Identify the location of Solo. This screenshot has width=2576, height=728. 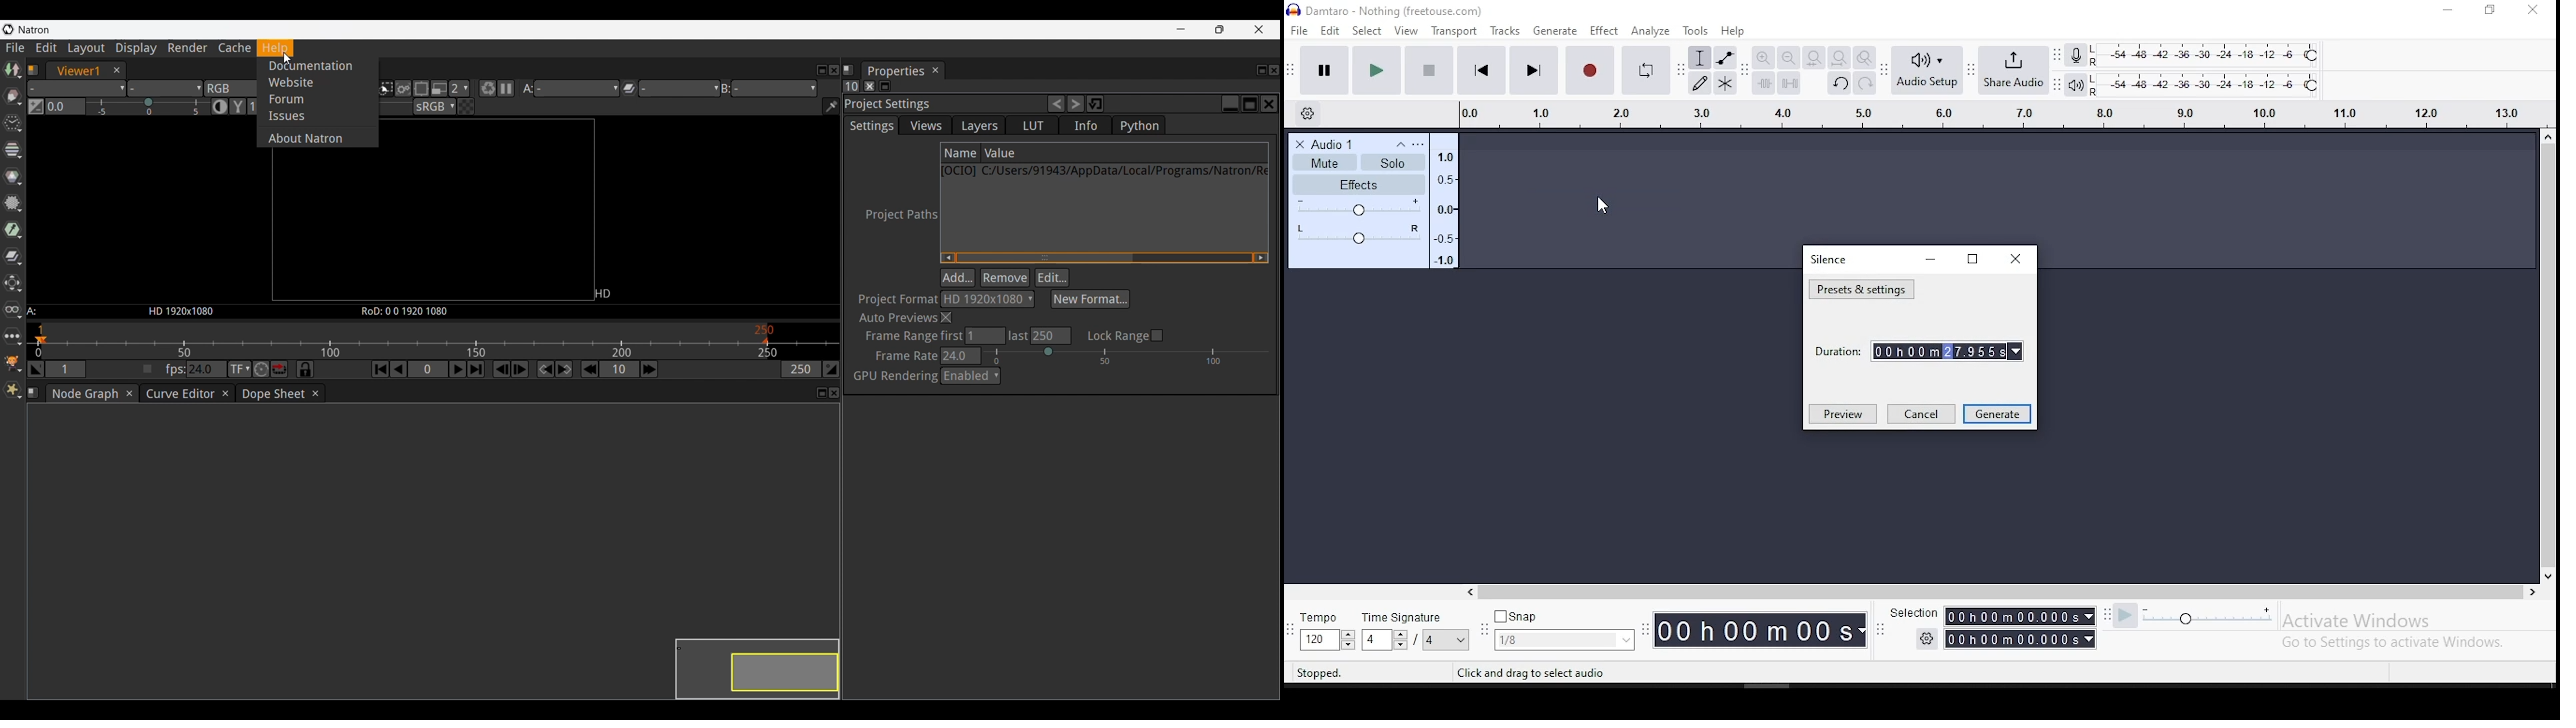
(1396, 162).